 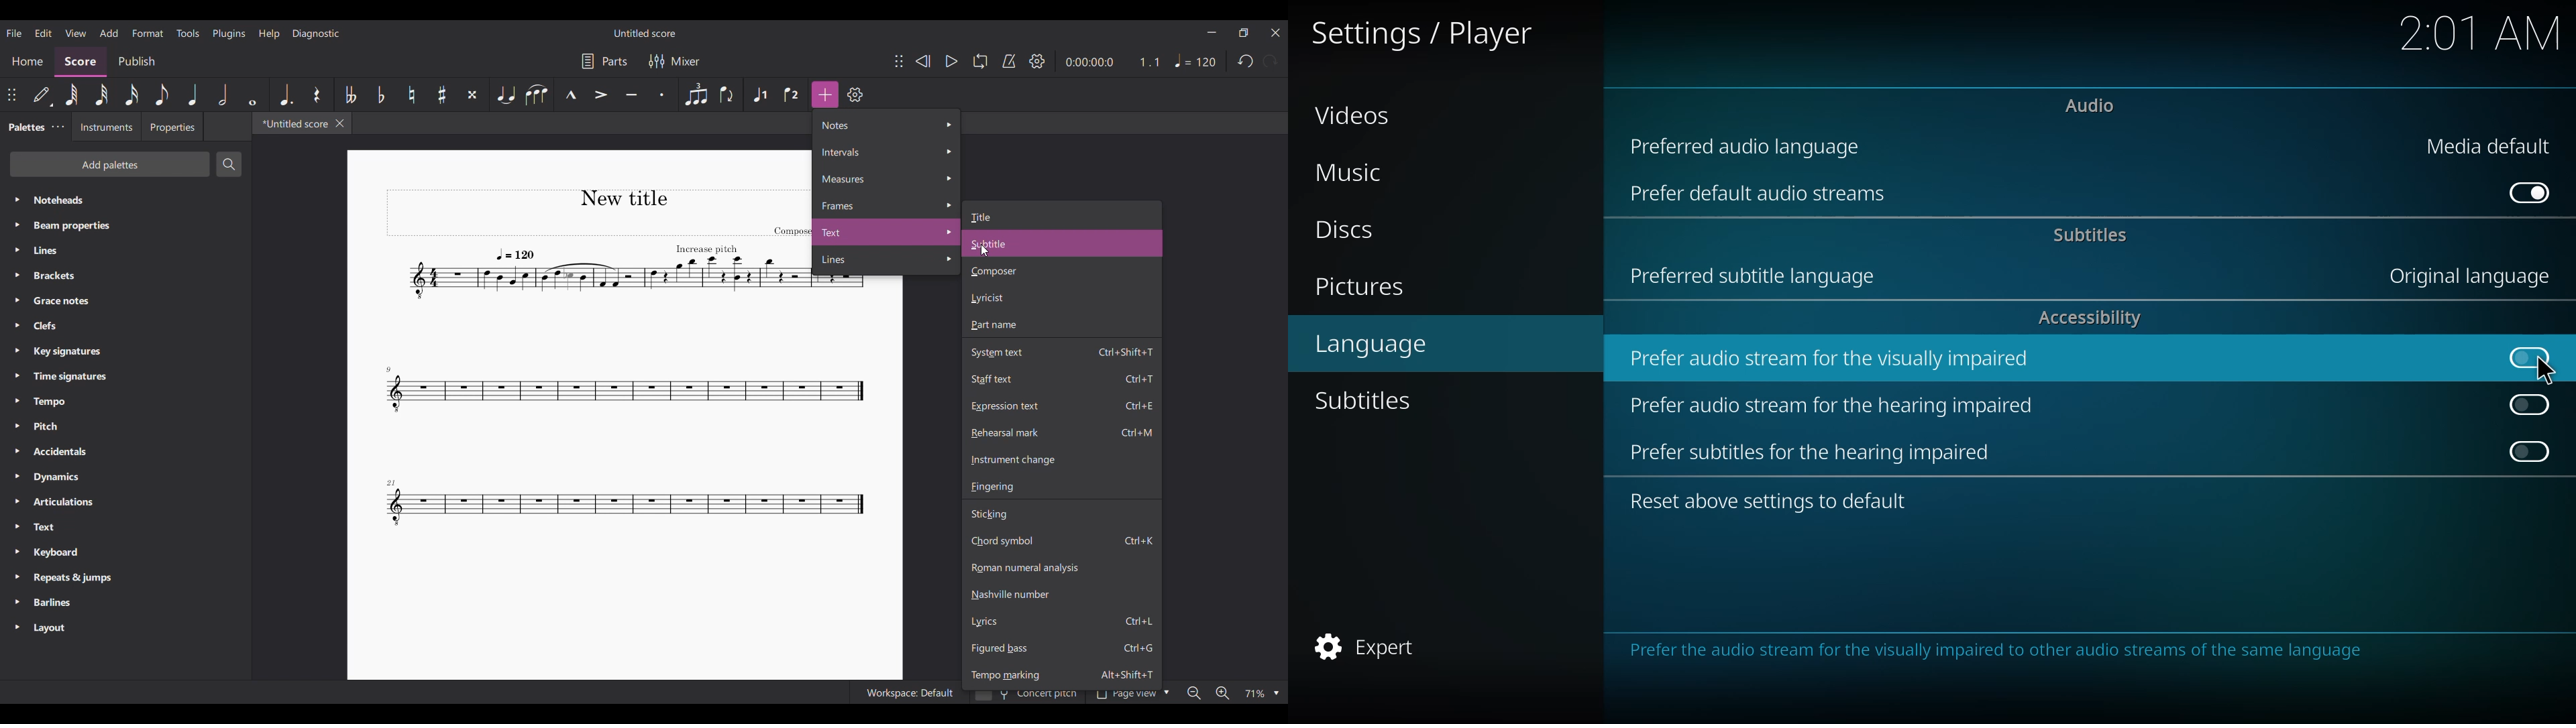 I want to click on Lyricist, so click(x=1062, y=298).